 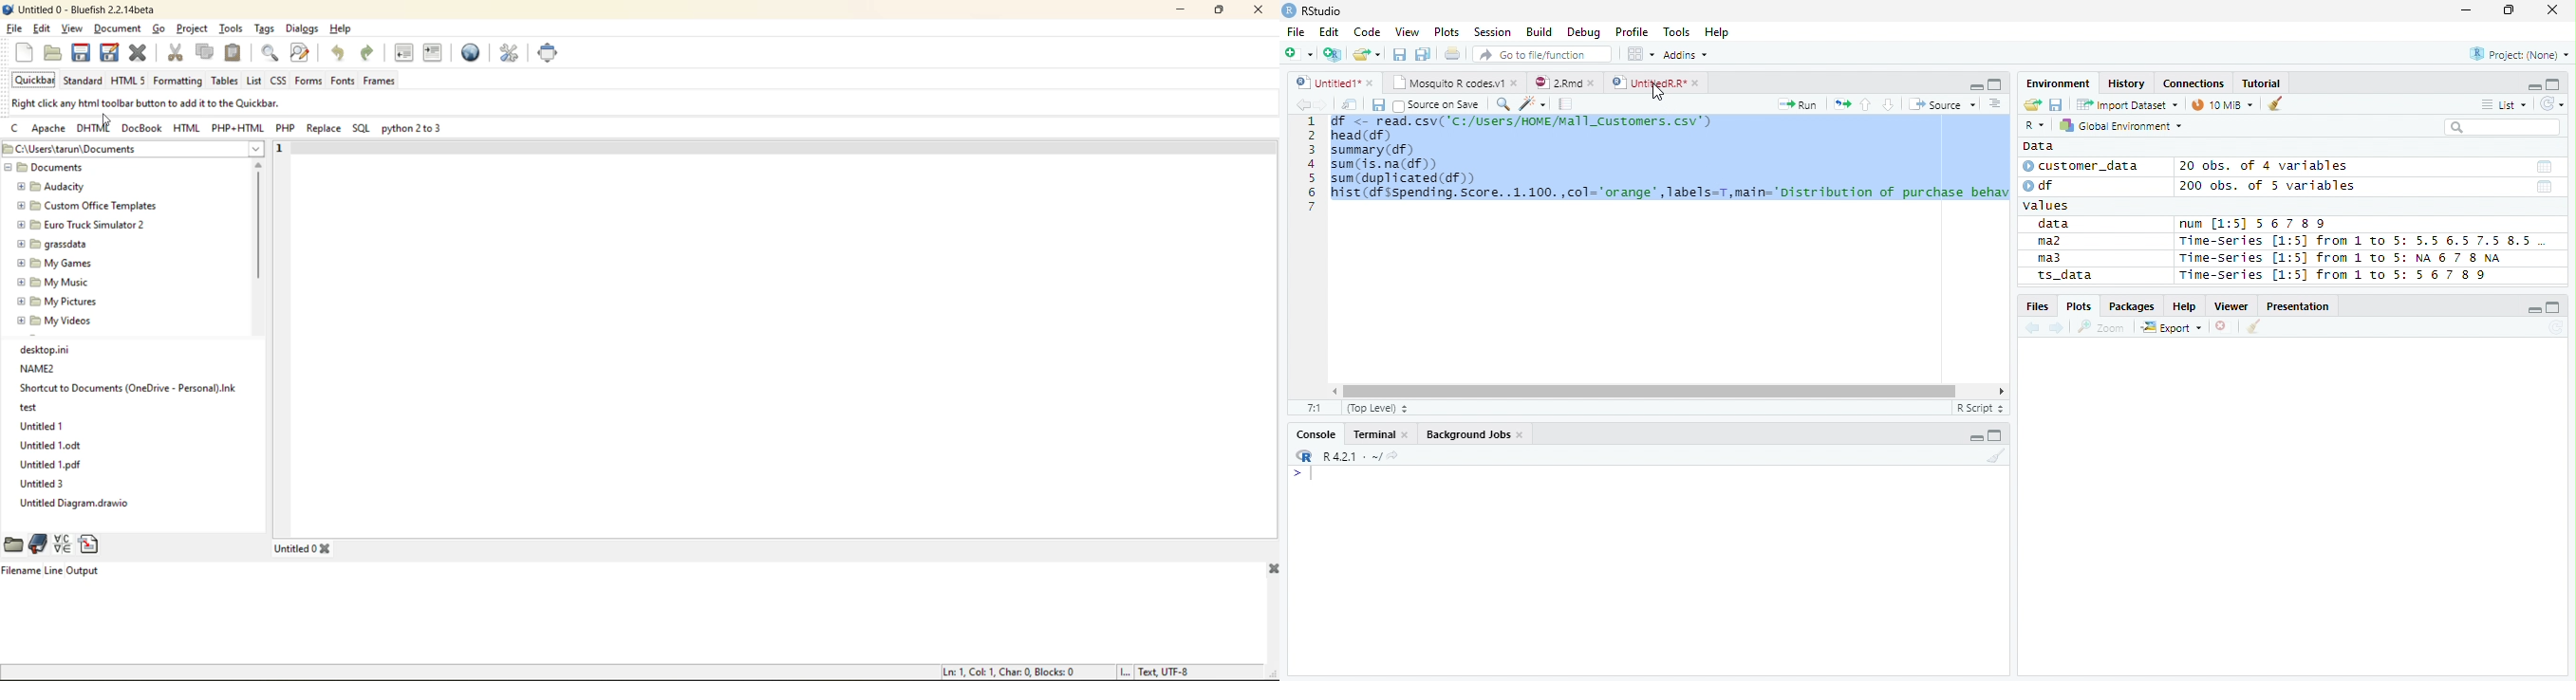 What do you see at coordinates (2522, 52) in the screenshot?
I see `Project (none)` at bounding box center [2522, 52].